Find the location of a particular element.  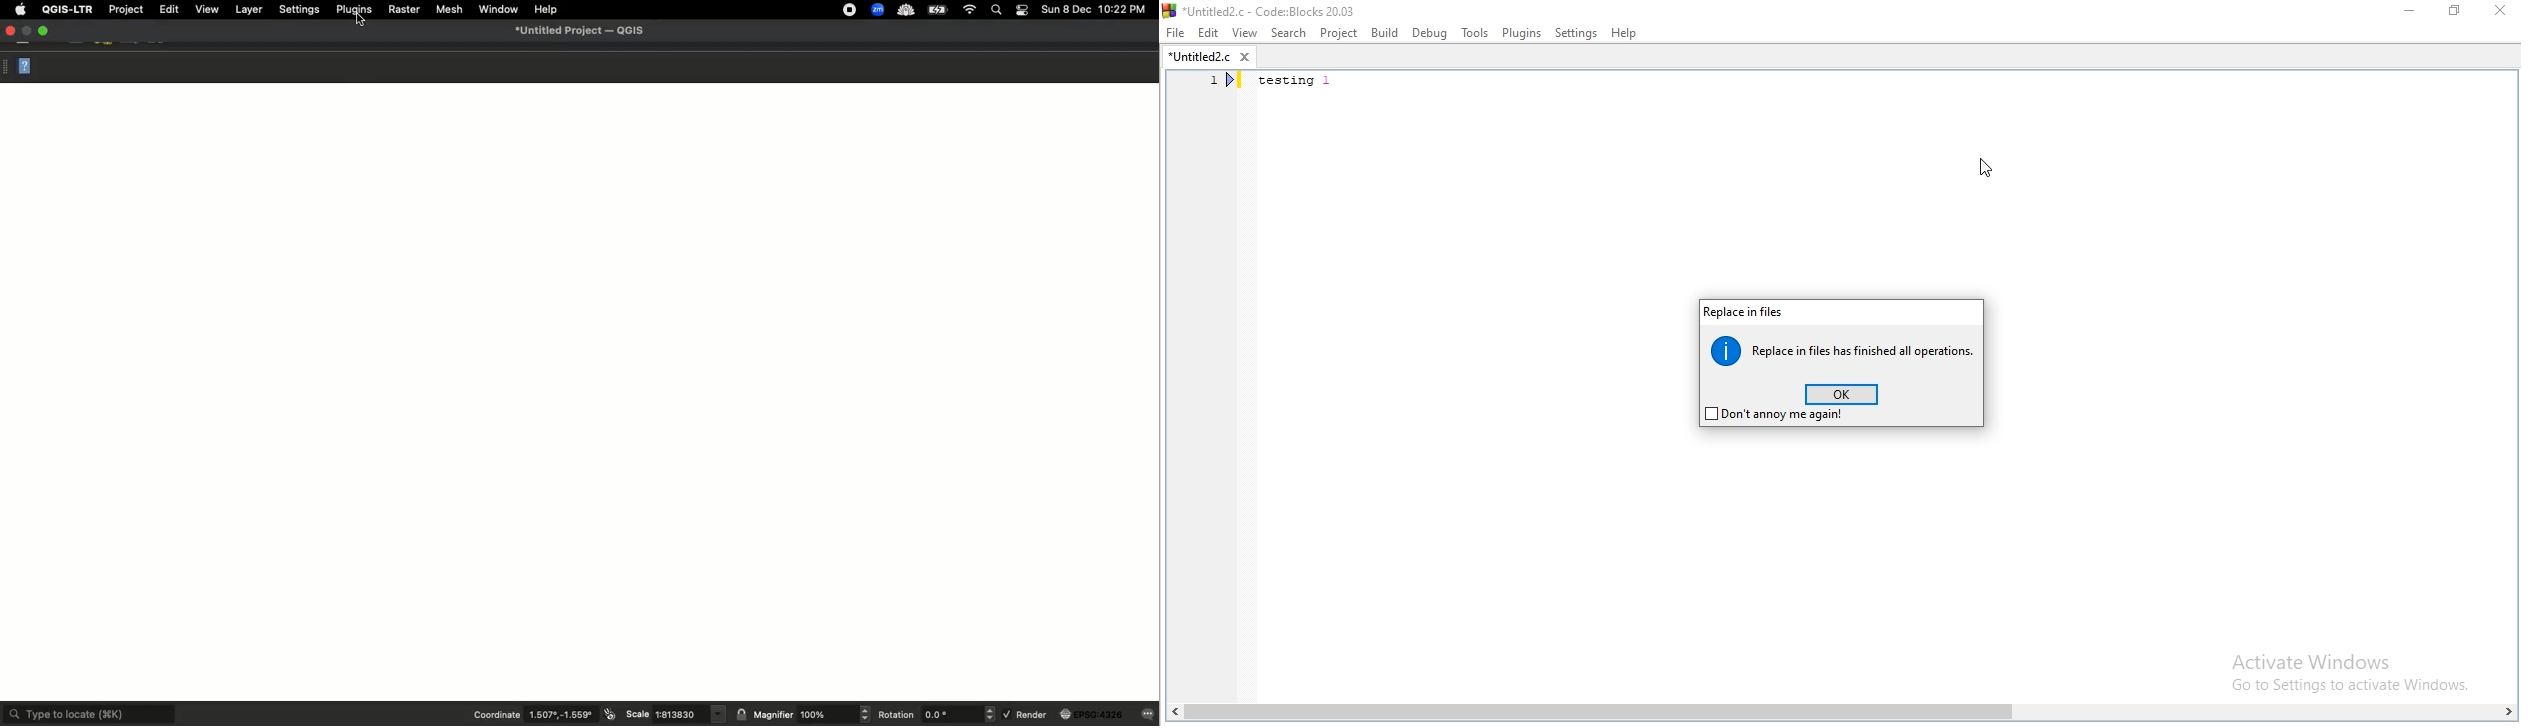

*untitled2.c is located at coordinates (1208, 59).